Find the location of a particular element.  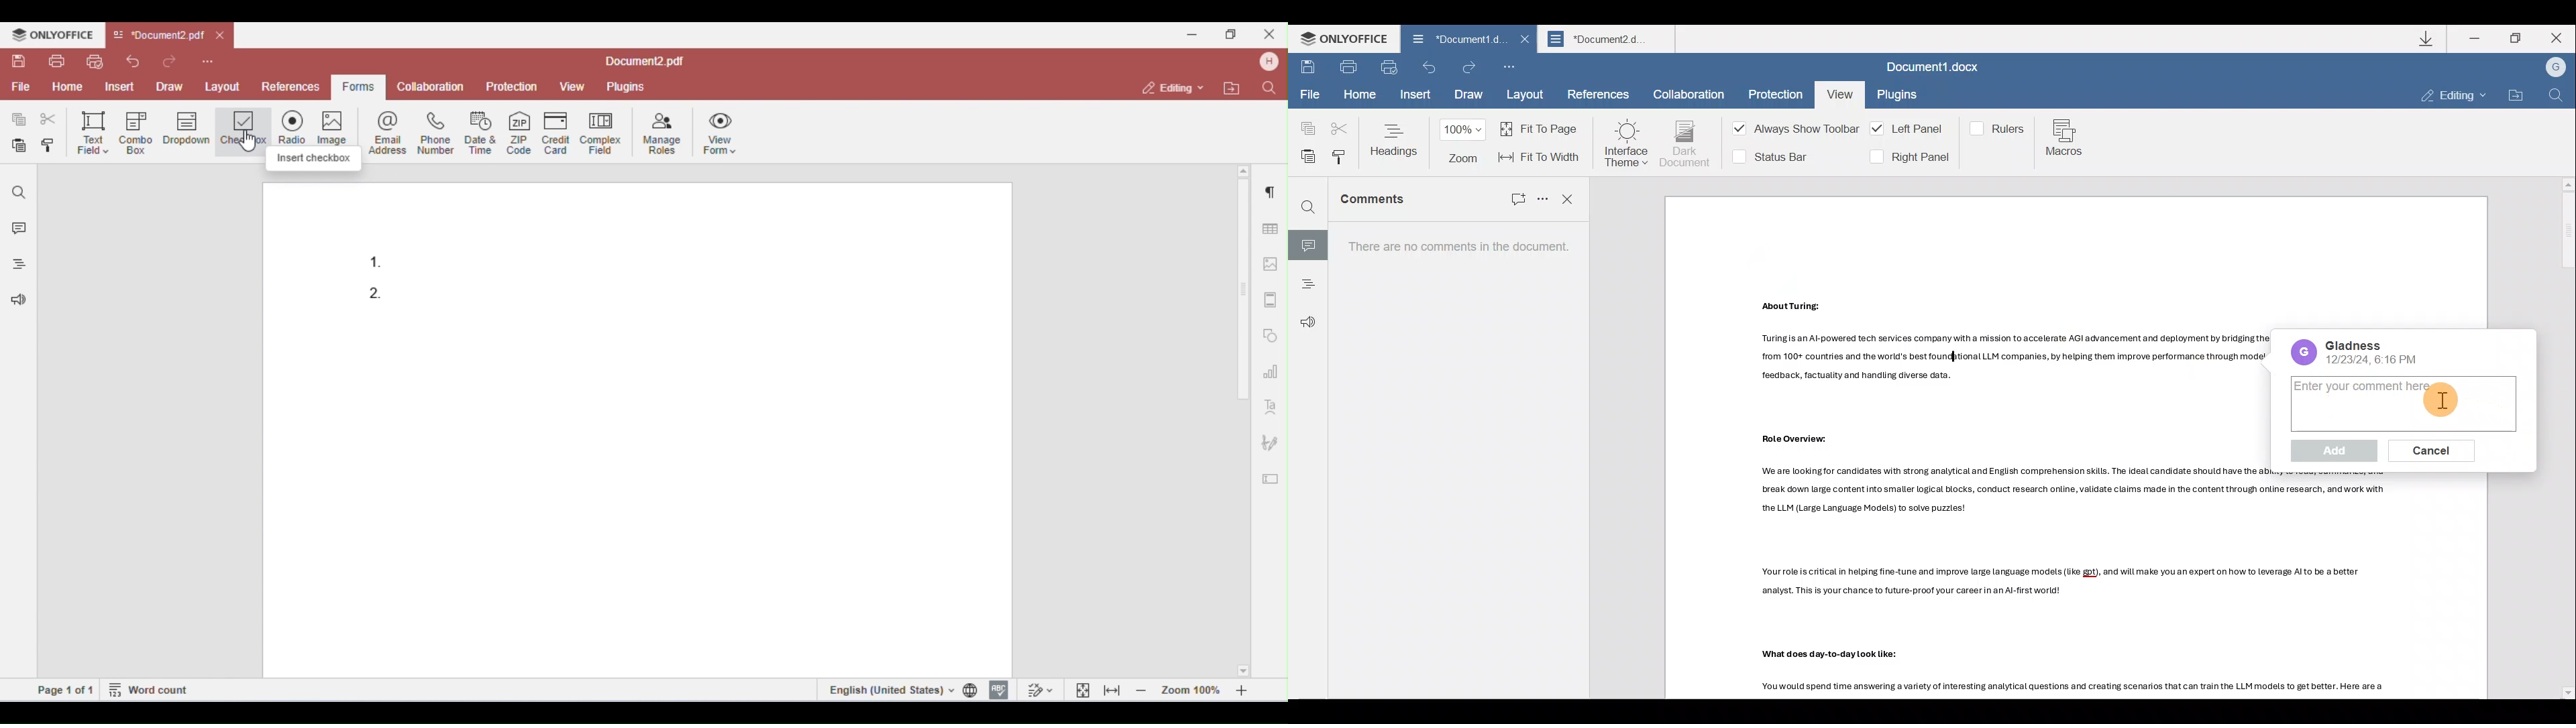

Right panel is located at coordinates (1909, 157).